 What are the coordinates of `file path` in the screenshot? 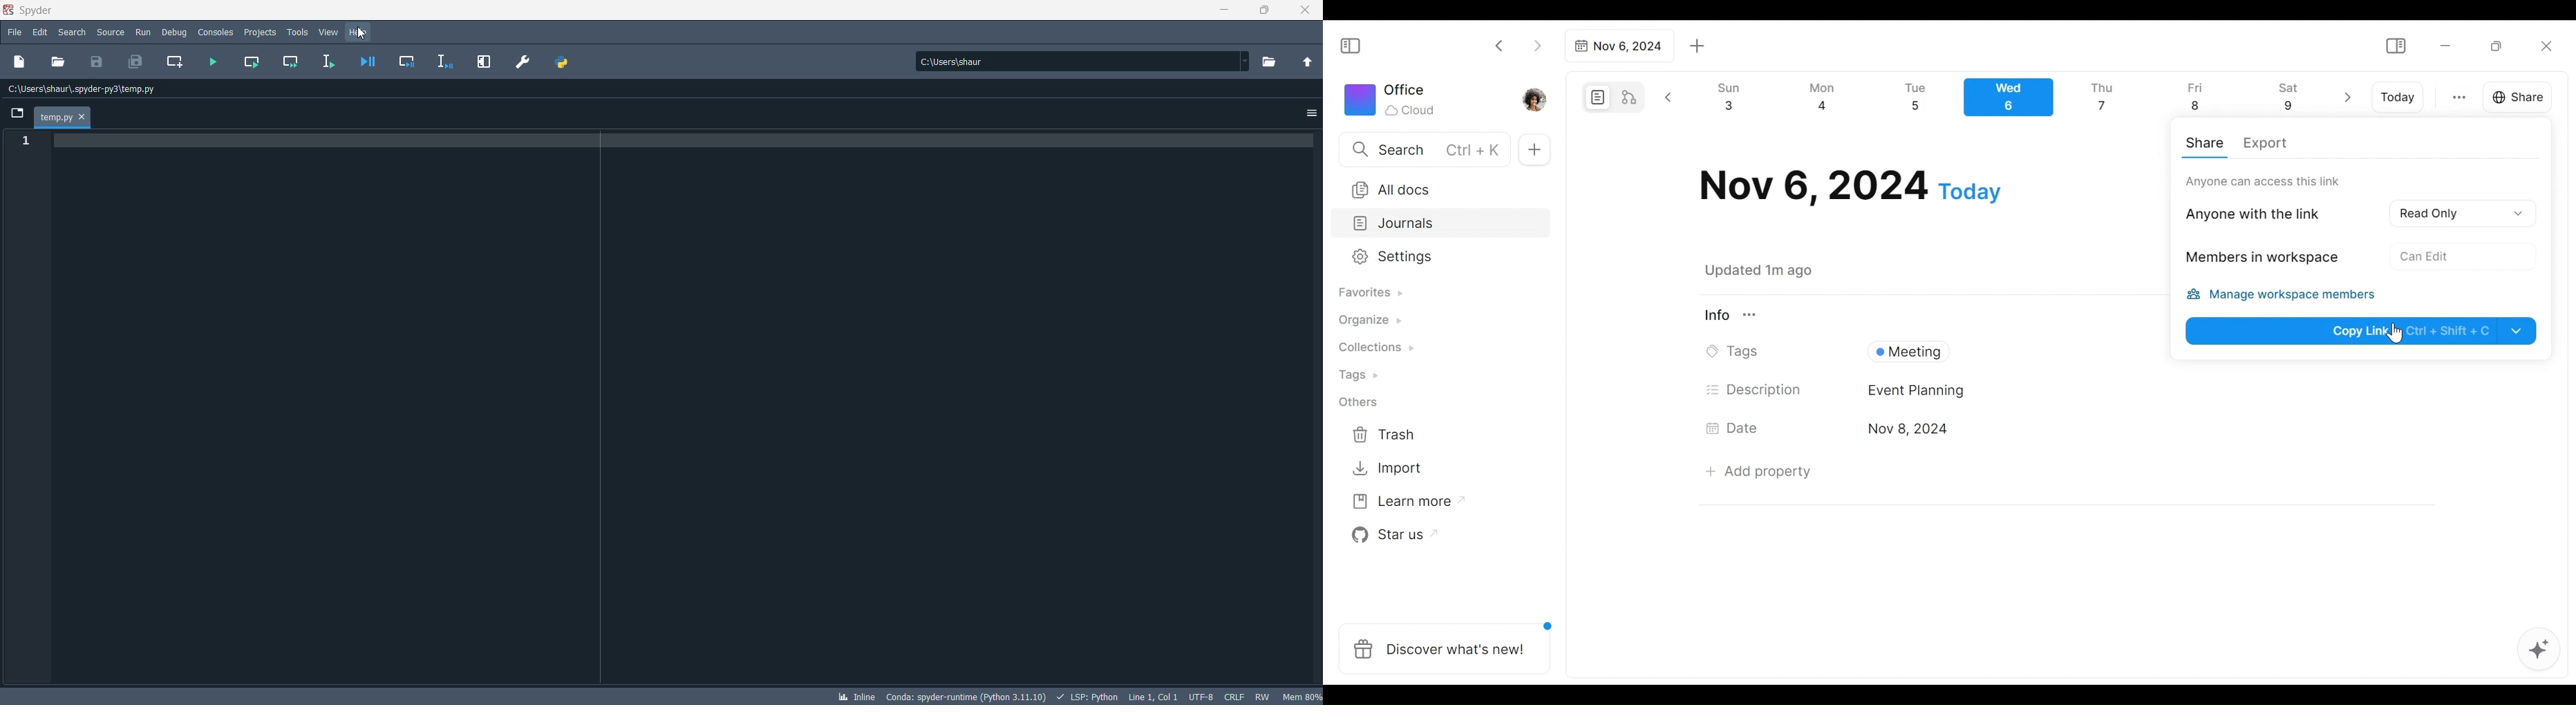 It's located at (88, 90).